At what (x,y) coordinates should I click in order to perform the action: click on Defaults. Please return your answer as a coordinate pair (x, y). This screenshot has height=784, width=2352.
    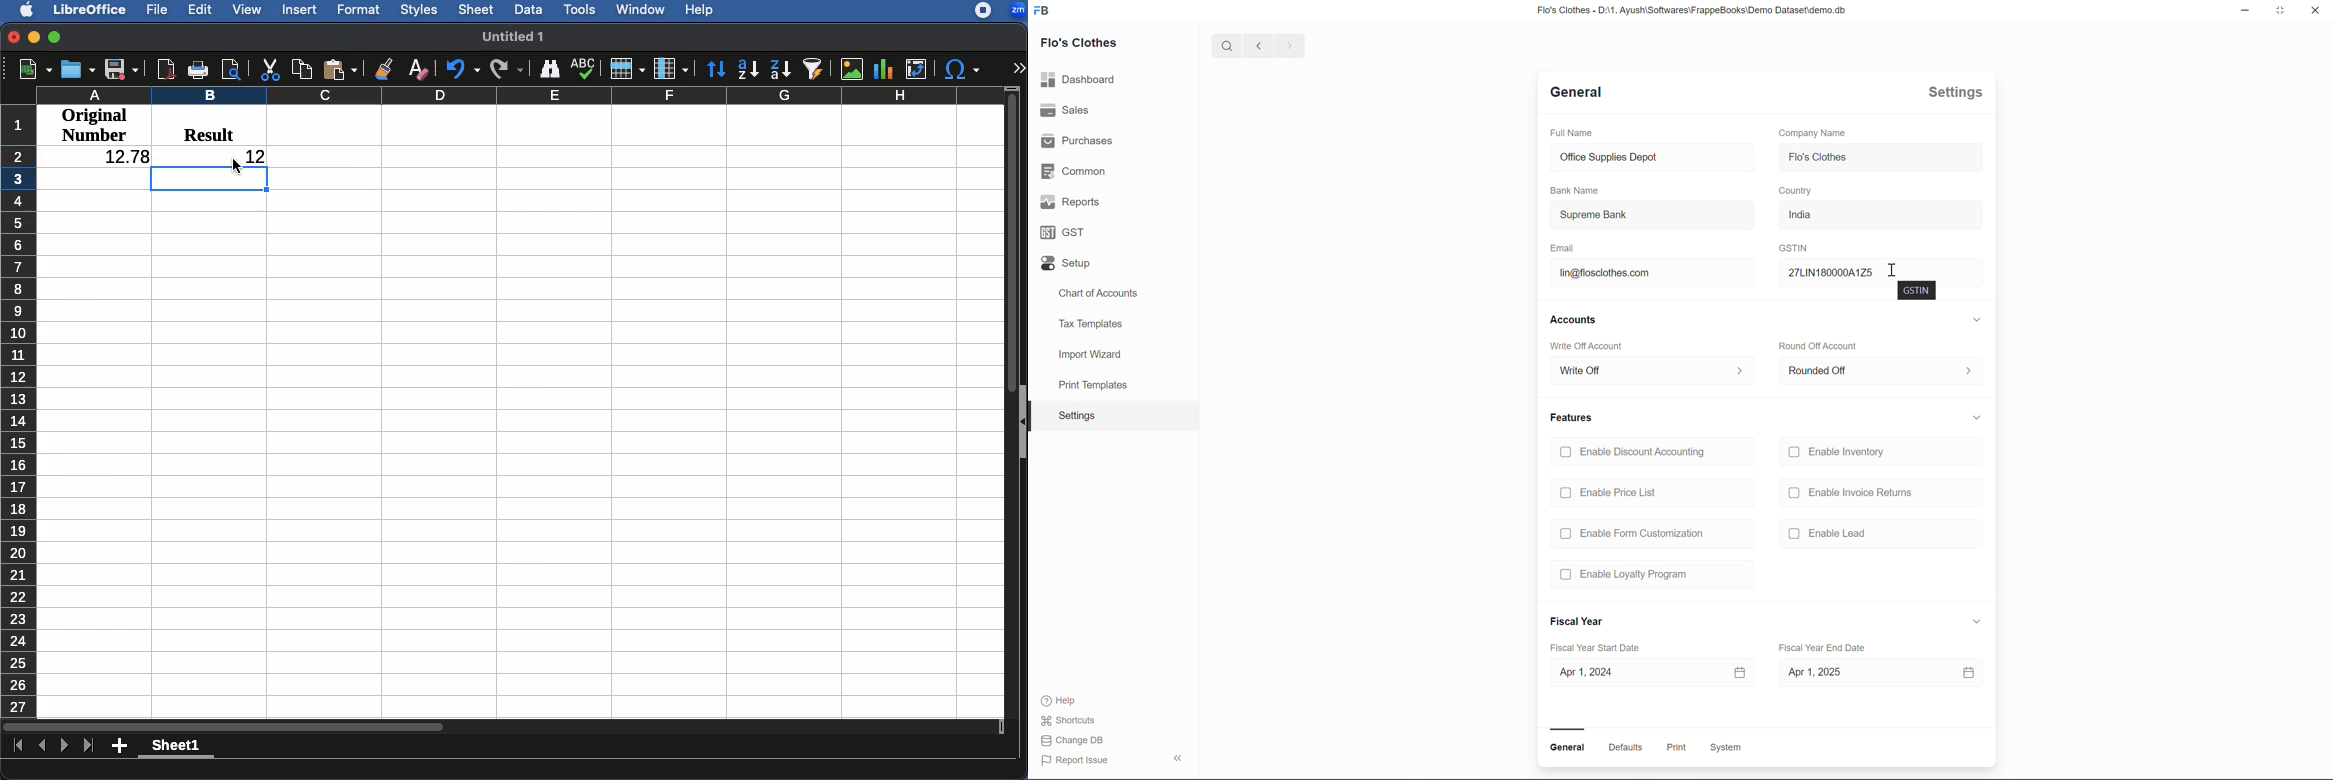
    Looking at the image, I should click on (1625, 747).